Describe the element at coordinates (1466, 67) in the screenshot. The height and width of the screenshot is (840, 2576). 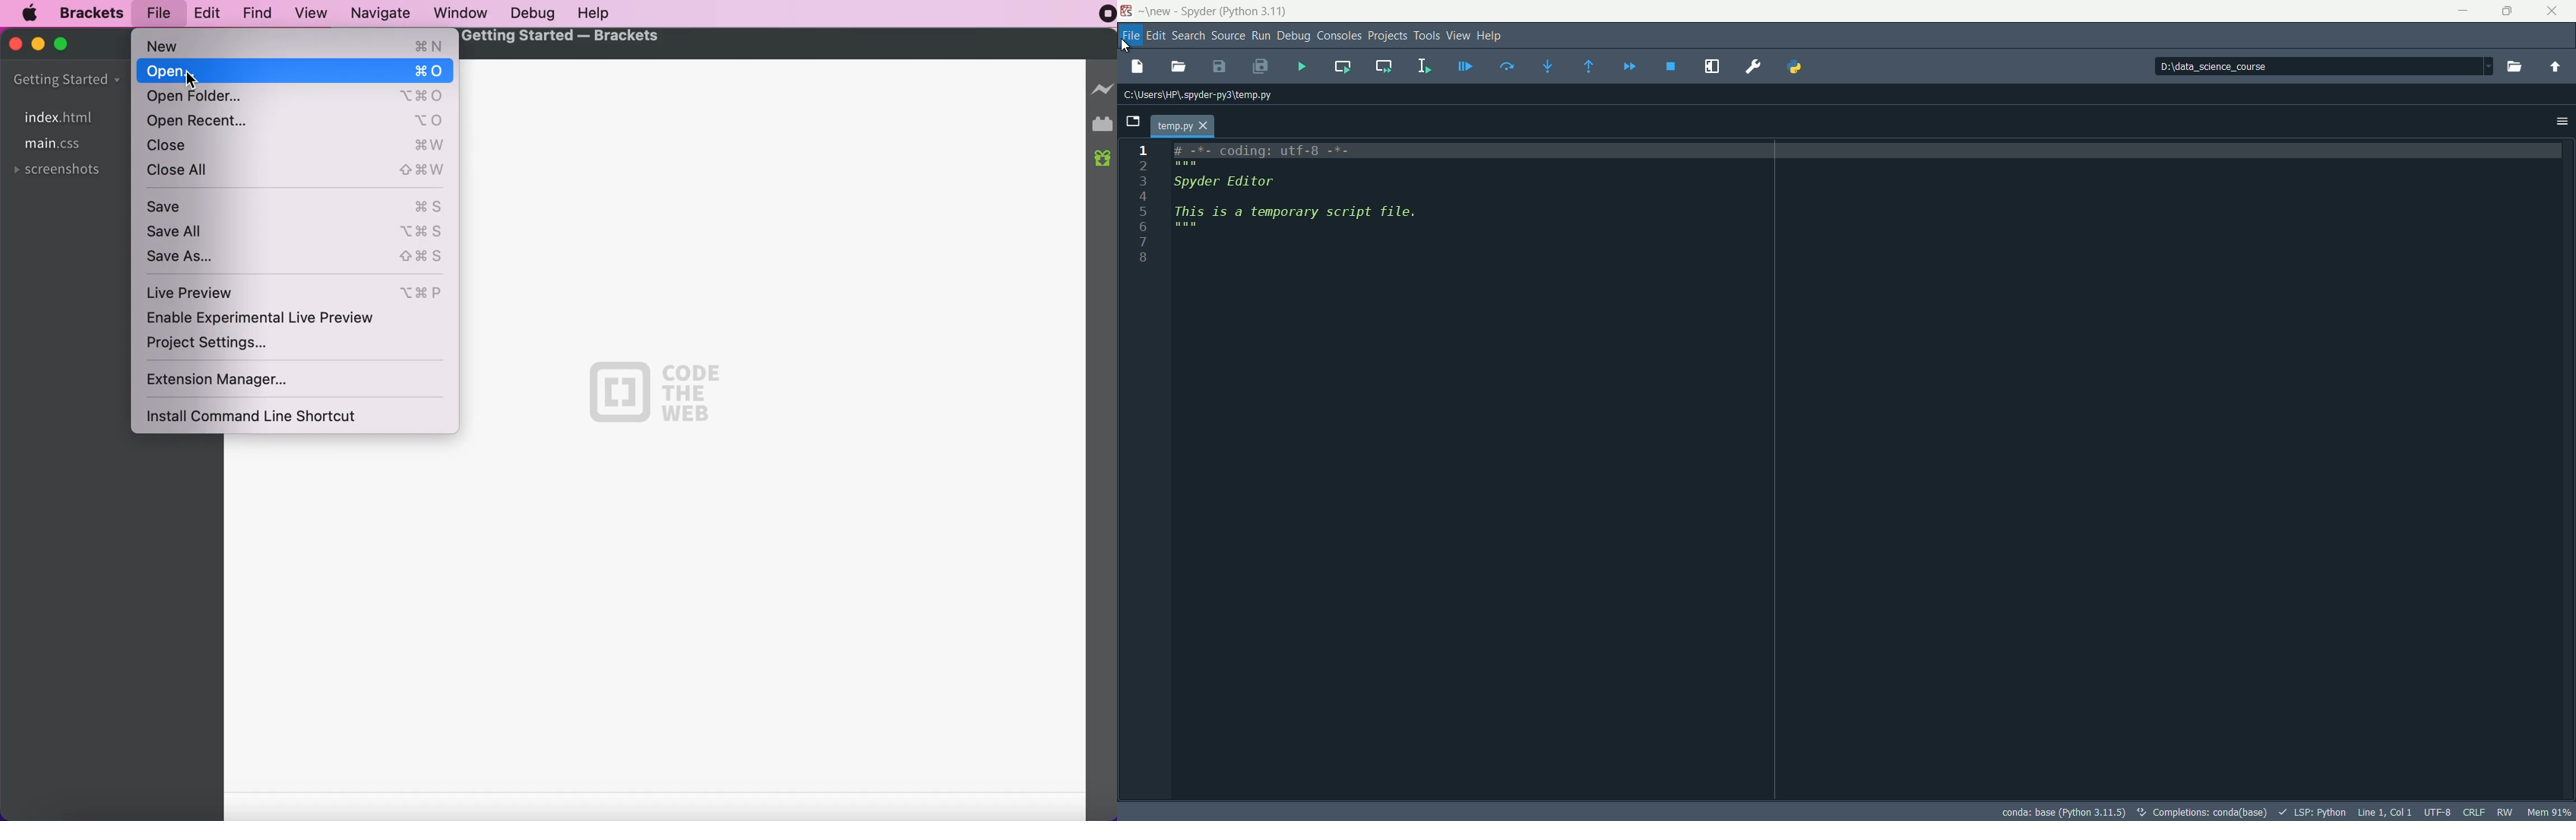
I see `debug file` at that location.